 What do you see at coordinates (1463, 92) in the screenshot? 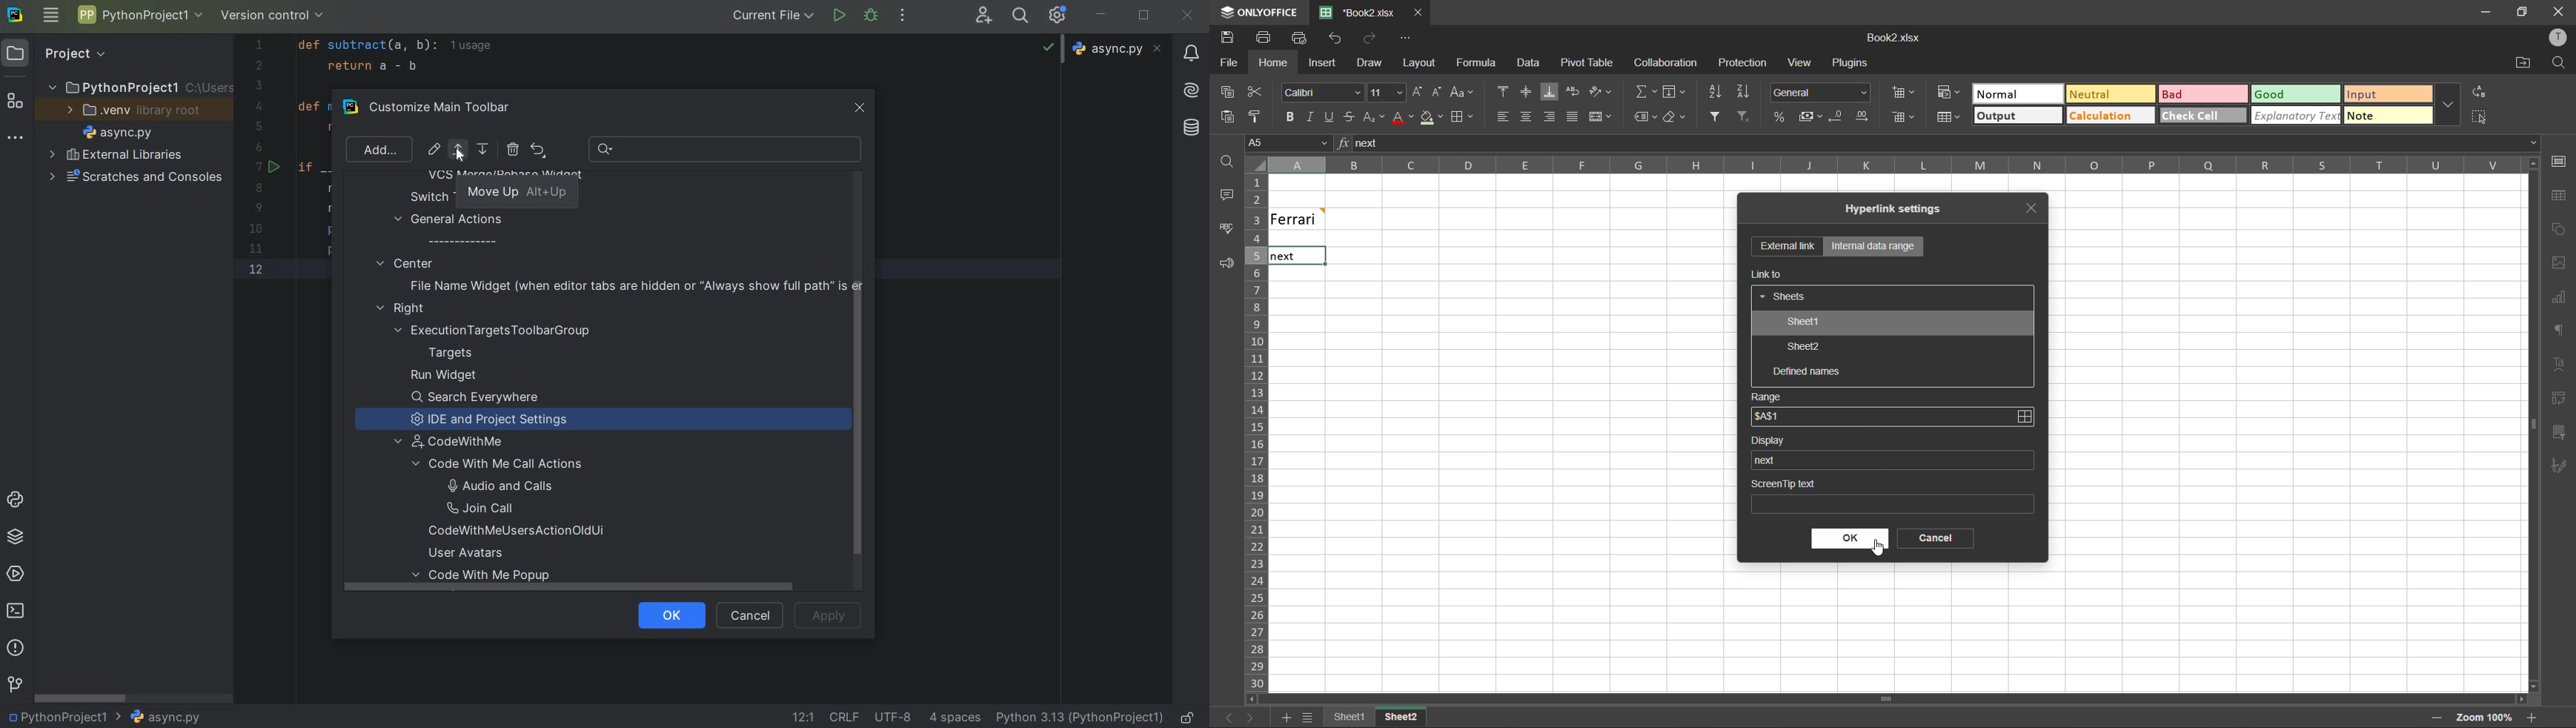
I see `change case` at bounding box center [1463, 92].